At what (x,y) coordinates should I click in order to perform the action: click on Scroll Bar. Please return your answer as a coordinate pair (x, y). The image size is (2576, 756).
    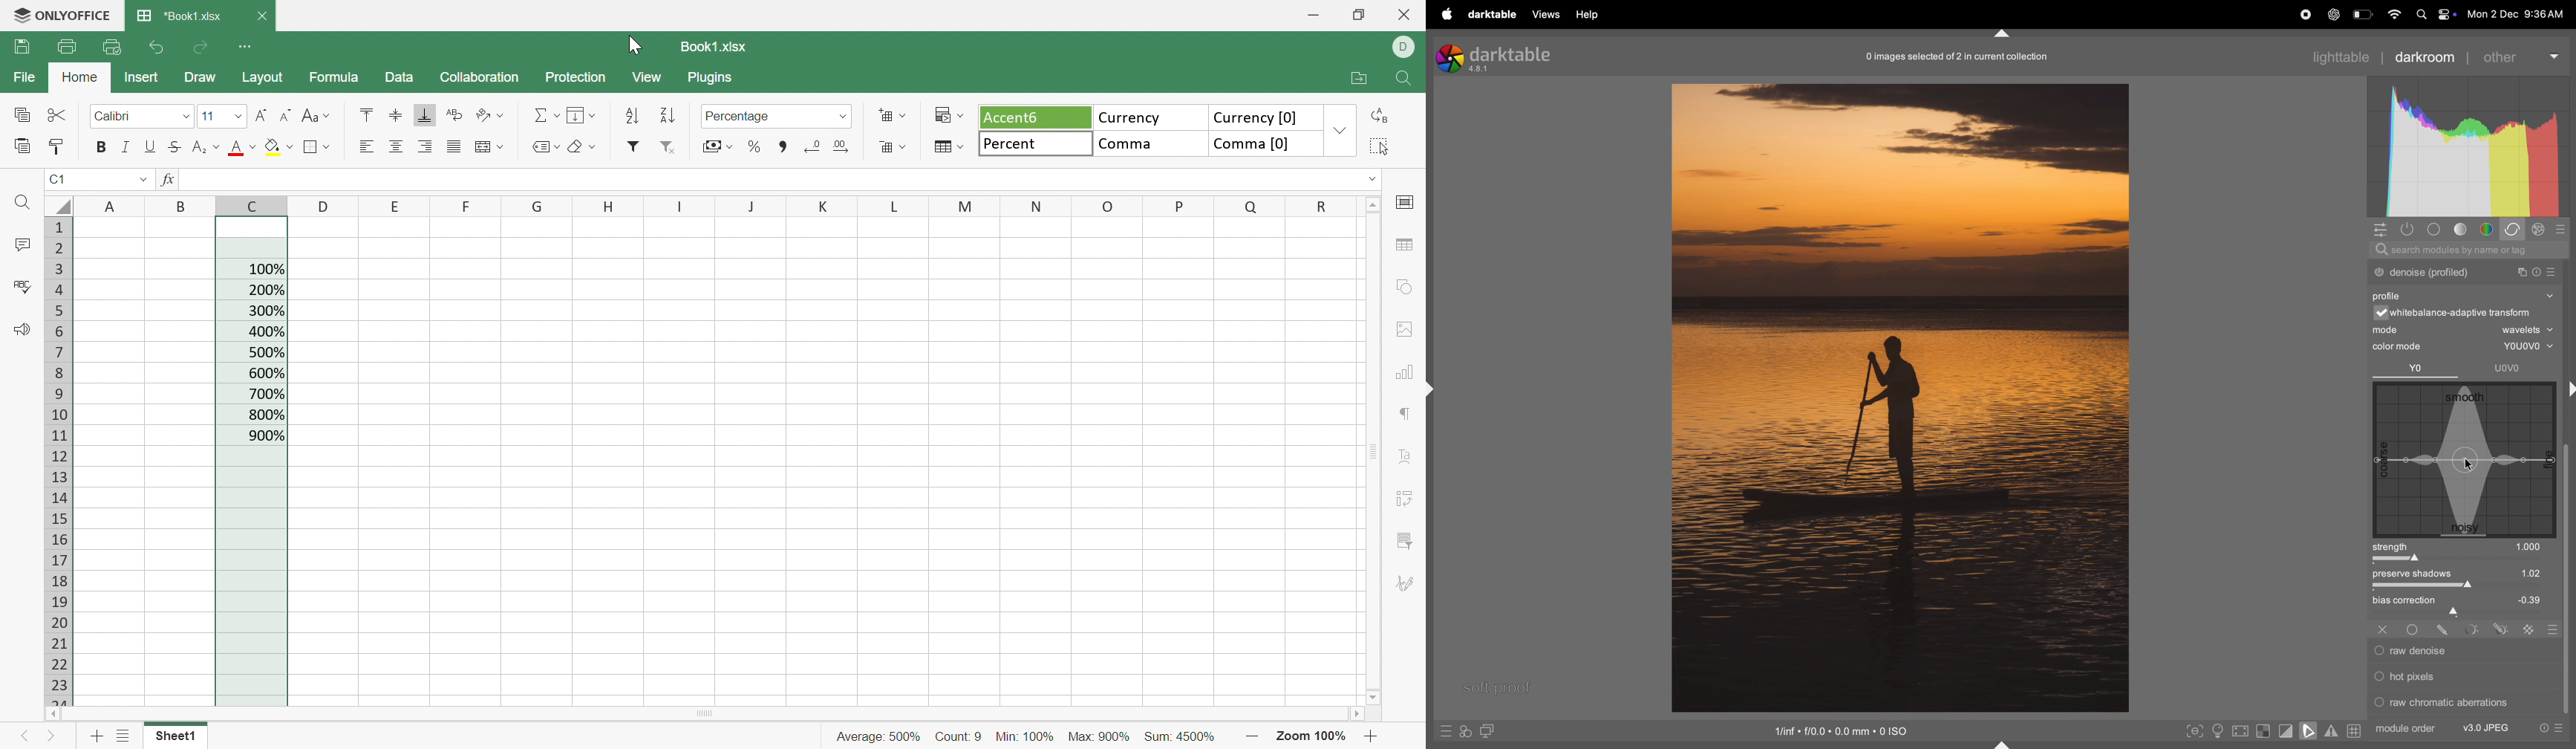
    Looking at the image, I should click on (1375, 451).